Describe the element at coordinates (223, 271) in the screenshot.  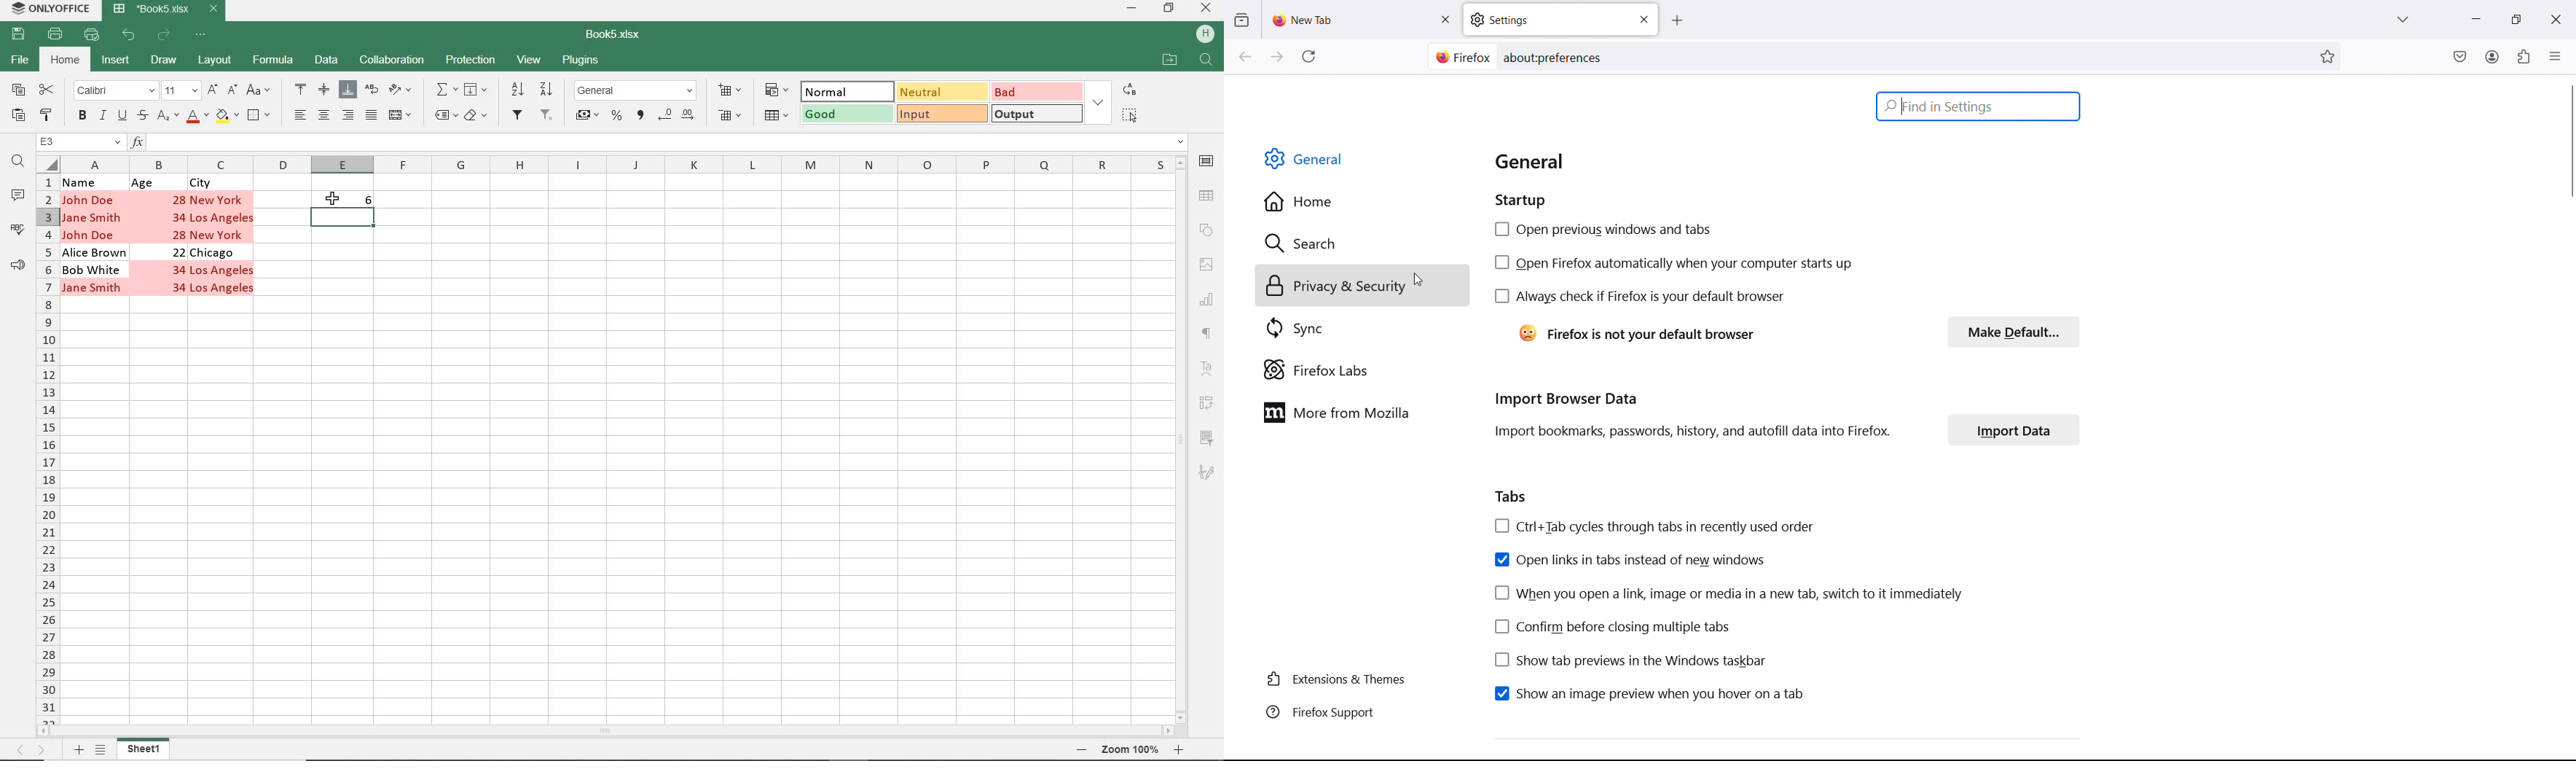
I see `Los Angeles` at that location.